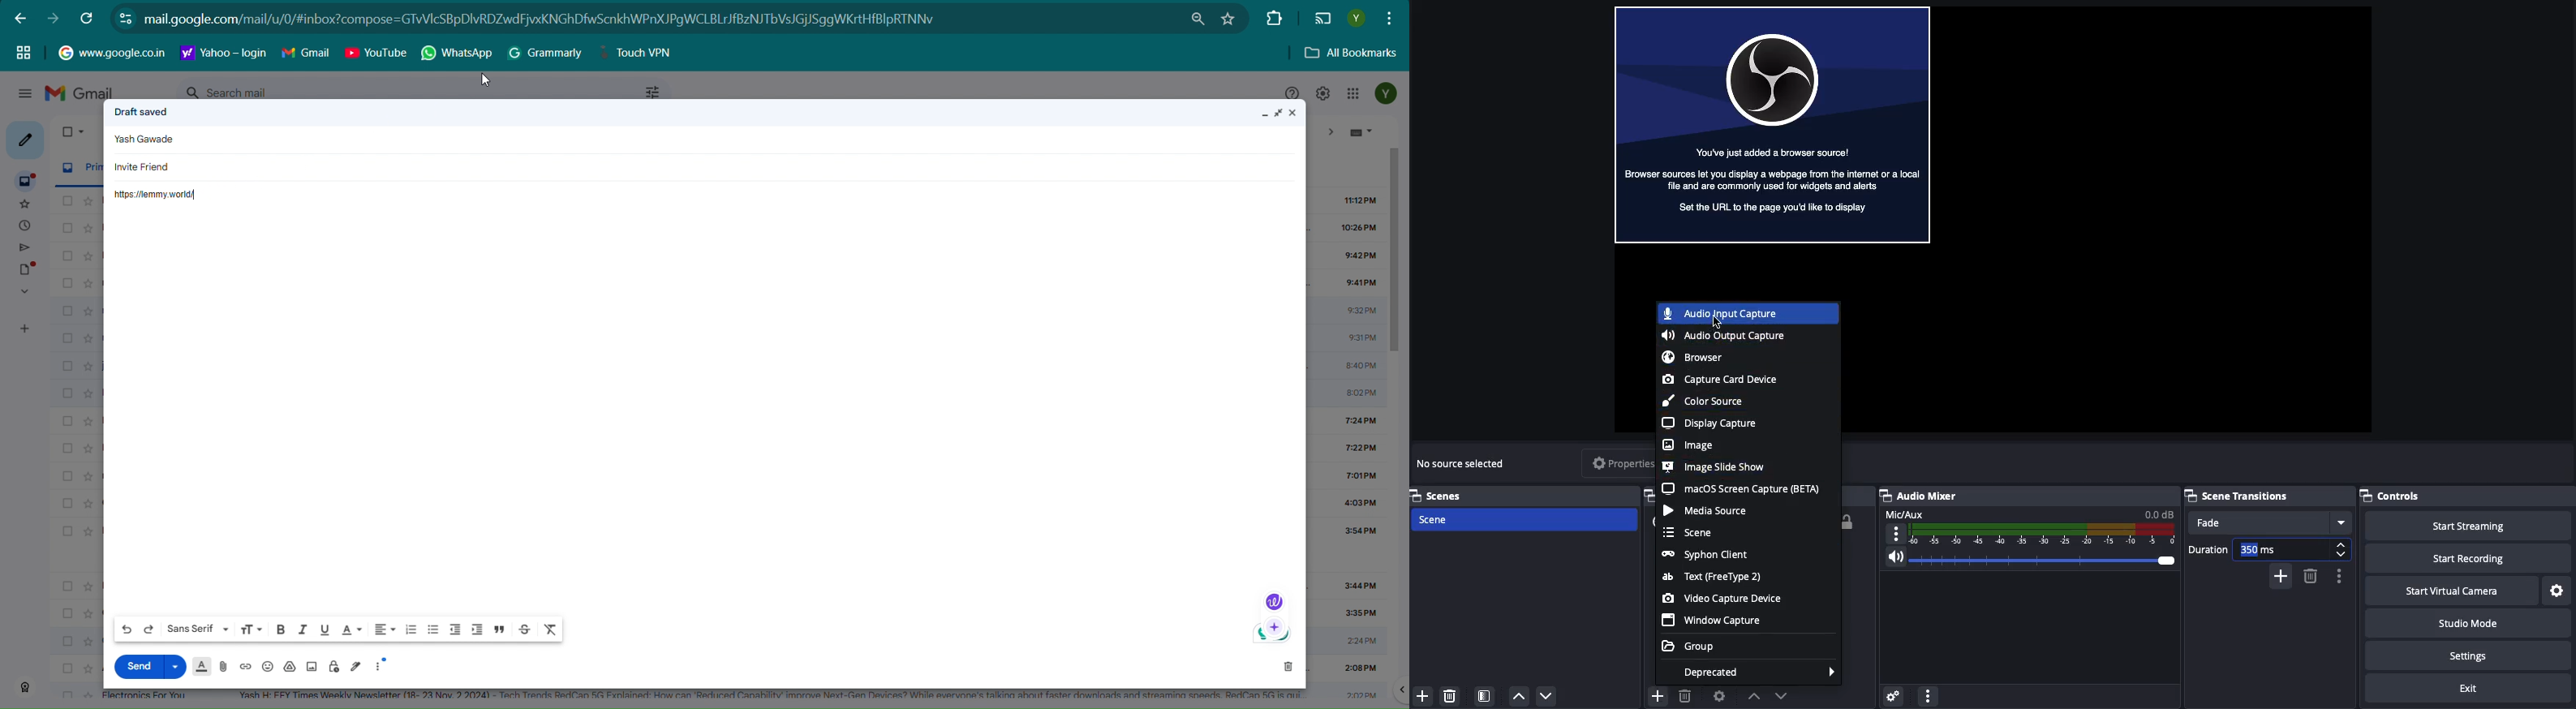 The height and width of the screenshot is (728, 2576). Describe the element at coordinates (2269, 522) in the screenshot. I see `Fade` at that location.